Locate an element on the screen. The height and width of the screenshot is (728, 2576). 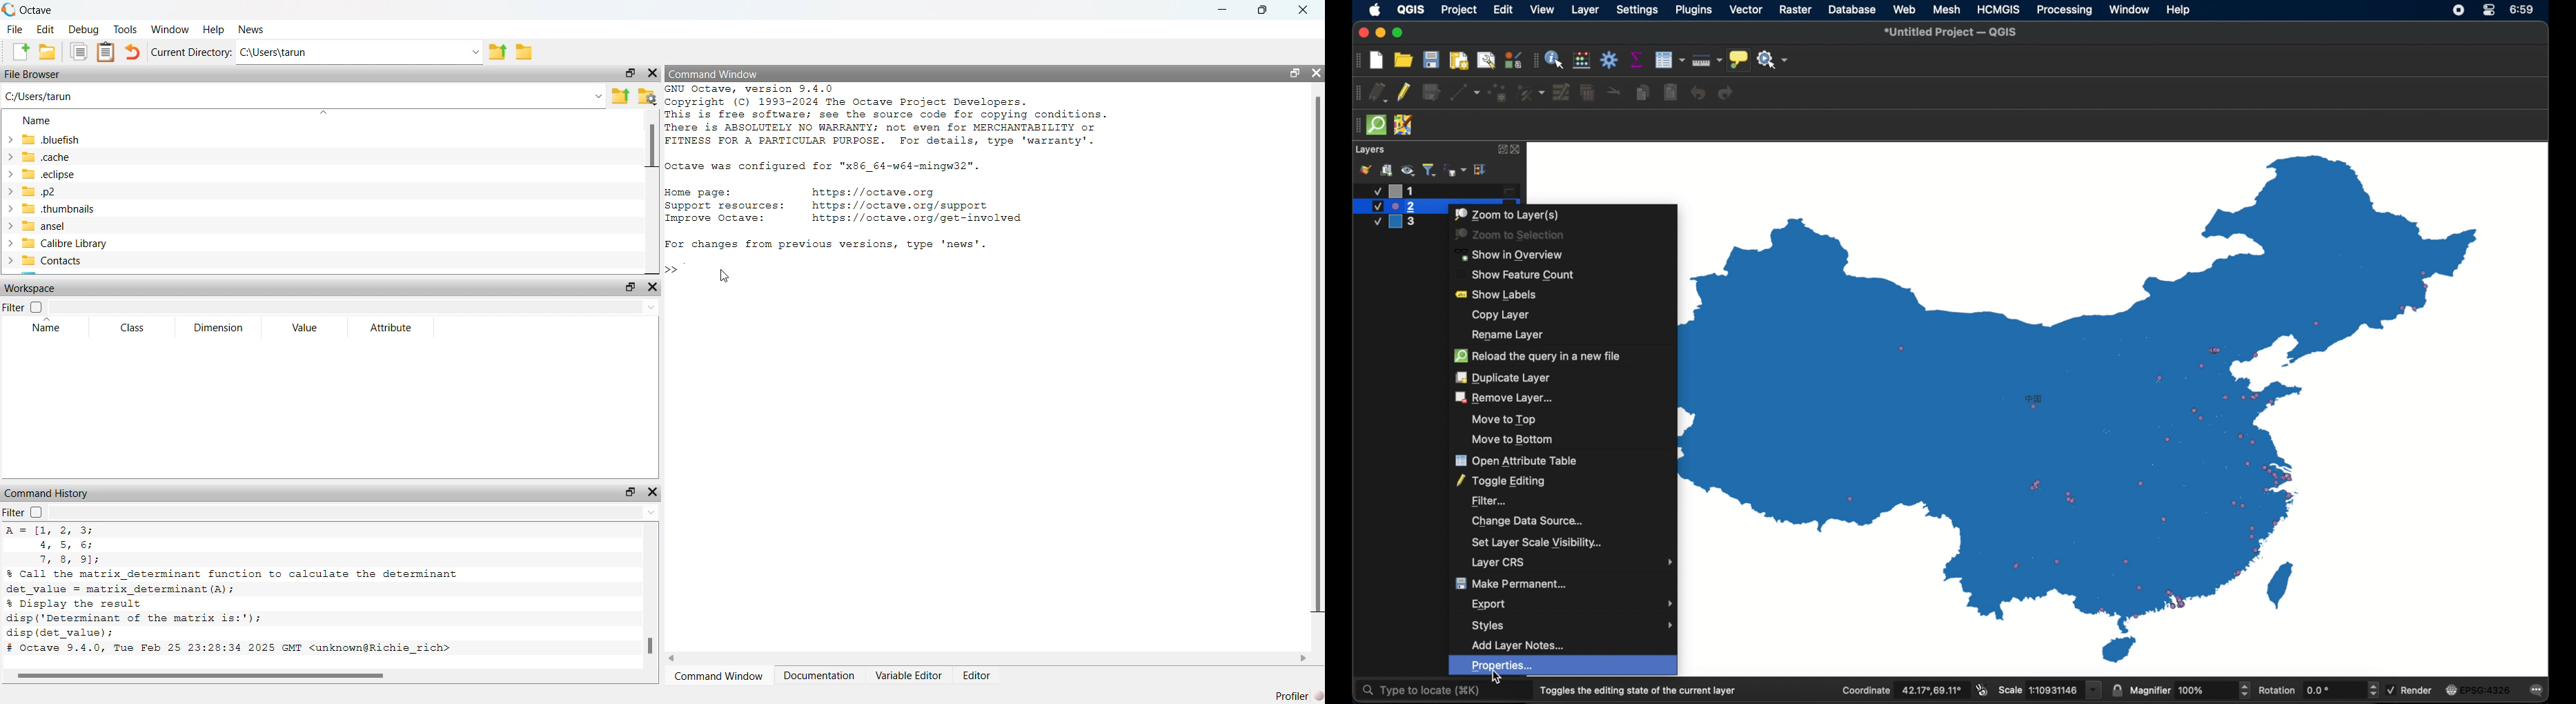
maximize is located at coordinates (631, 73).